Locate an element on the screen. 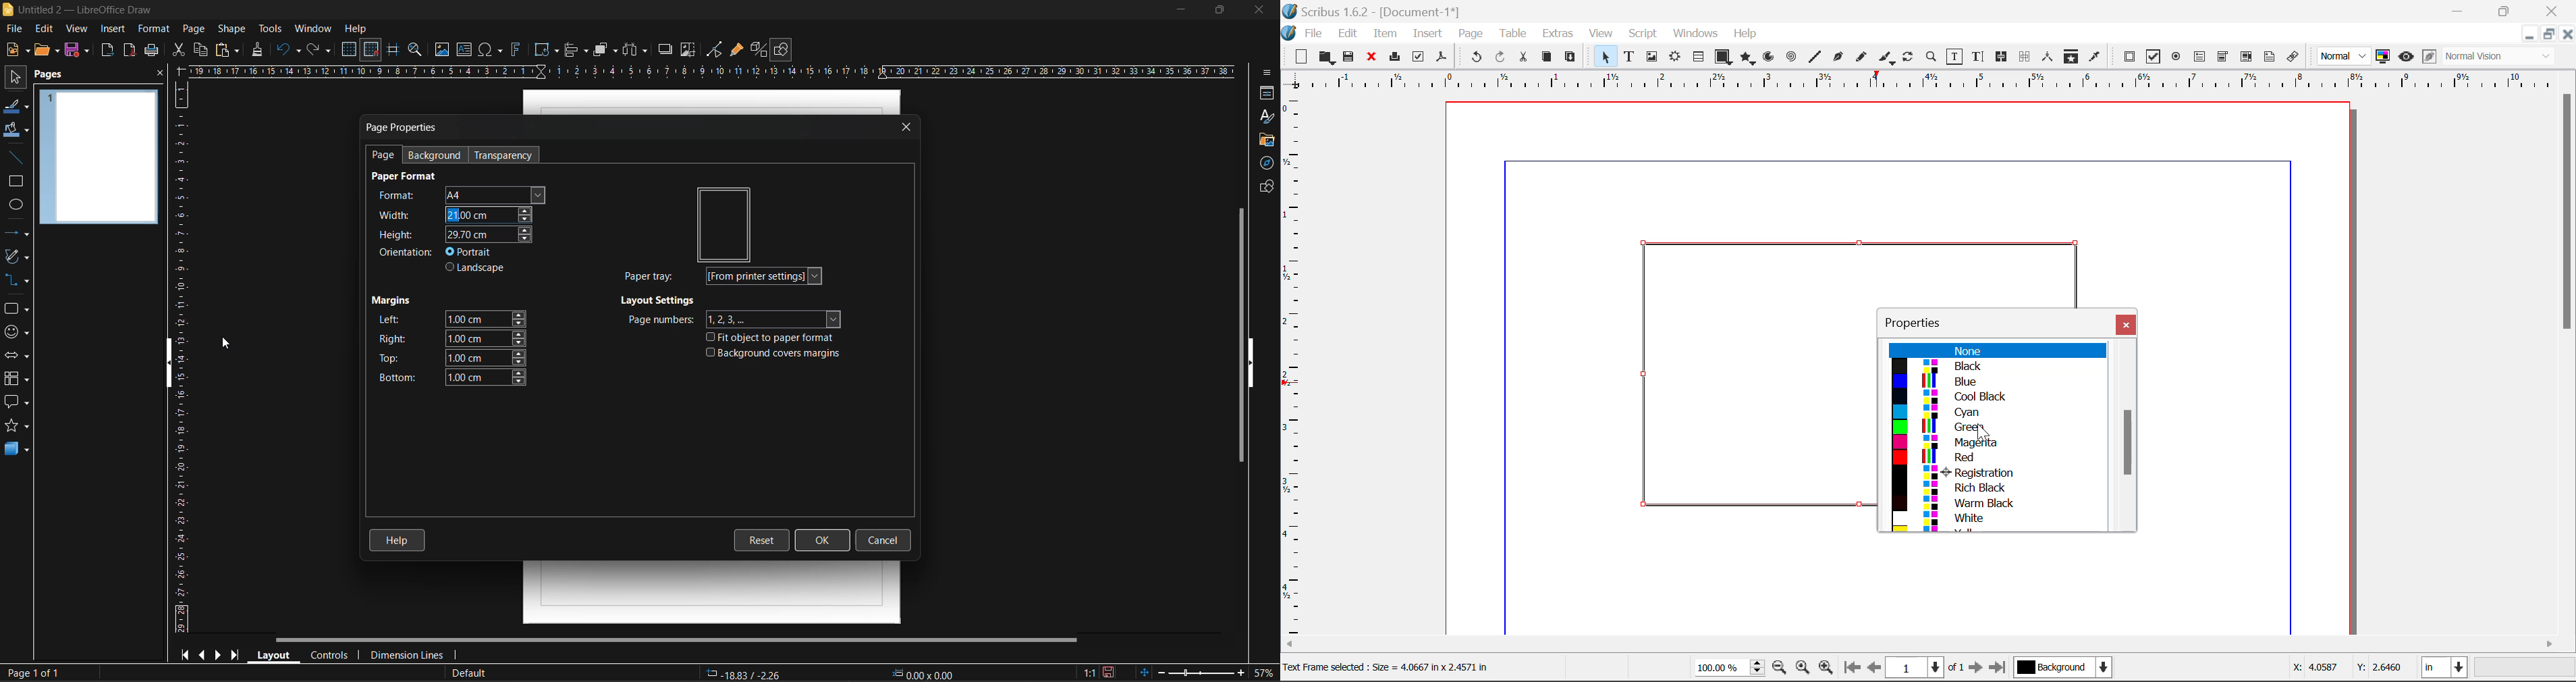 The image size is (2576, 700). format is located at coordinates (455, 194).